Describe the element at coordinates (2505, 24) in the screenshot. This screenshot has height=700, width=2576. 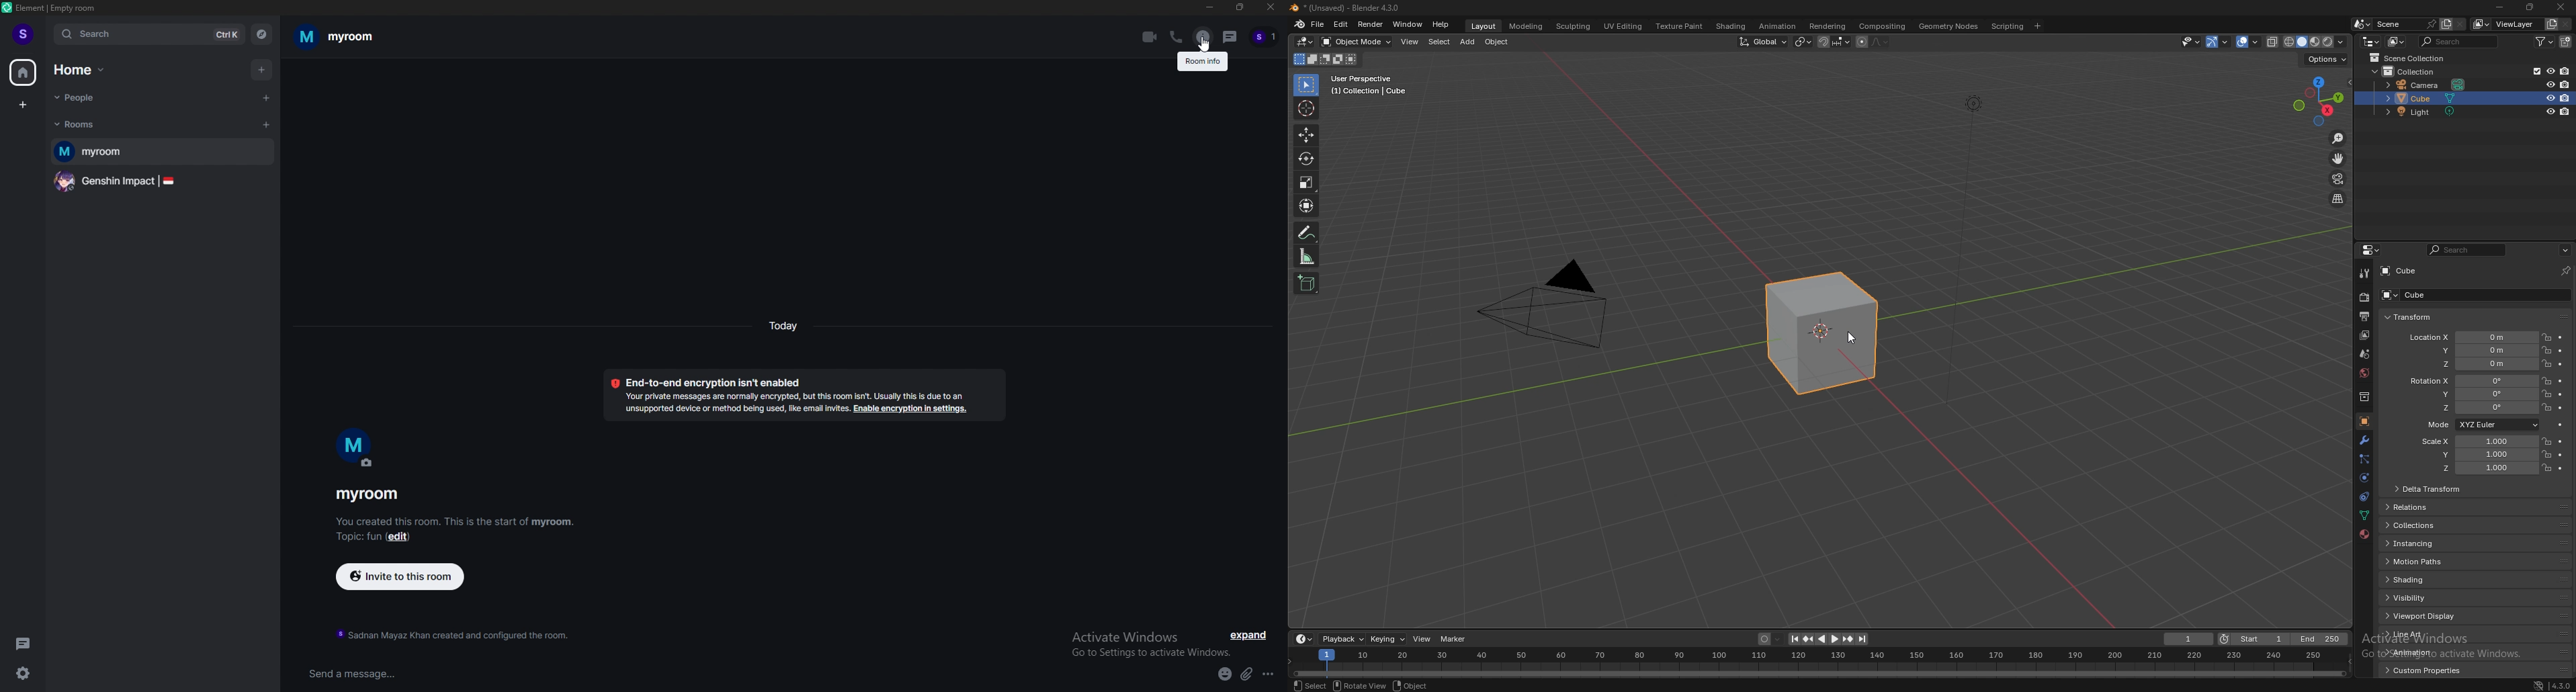
I see `viewlayer` at that location.